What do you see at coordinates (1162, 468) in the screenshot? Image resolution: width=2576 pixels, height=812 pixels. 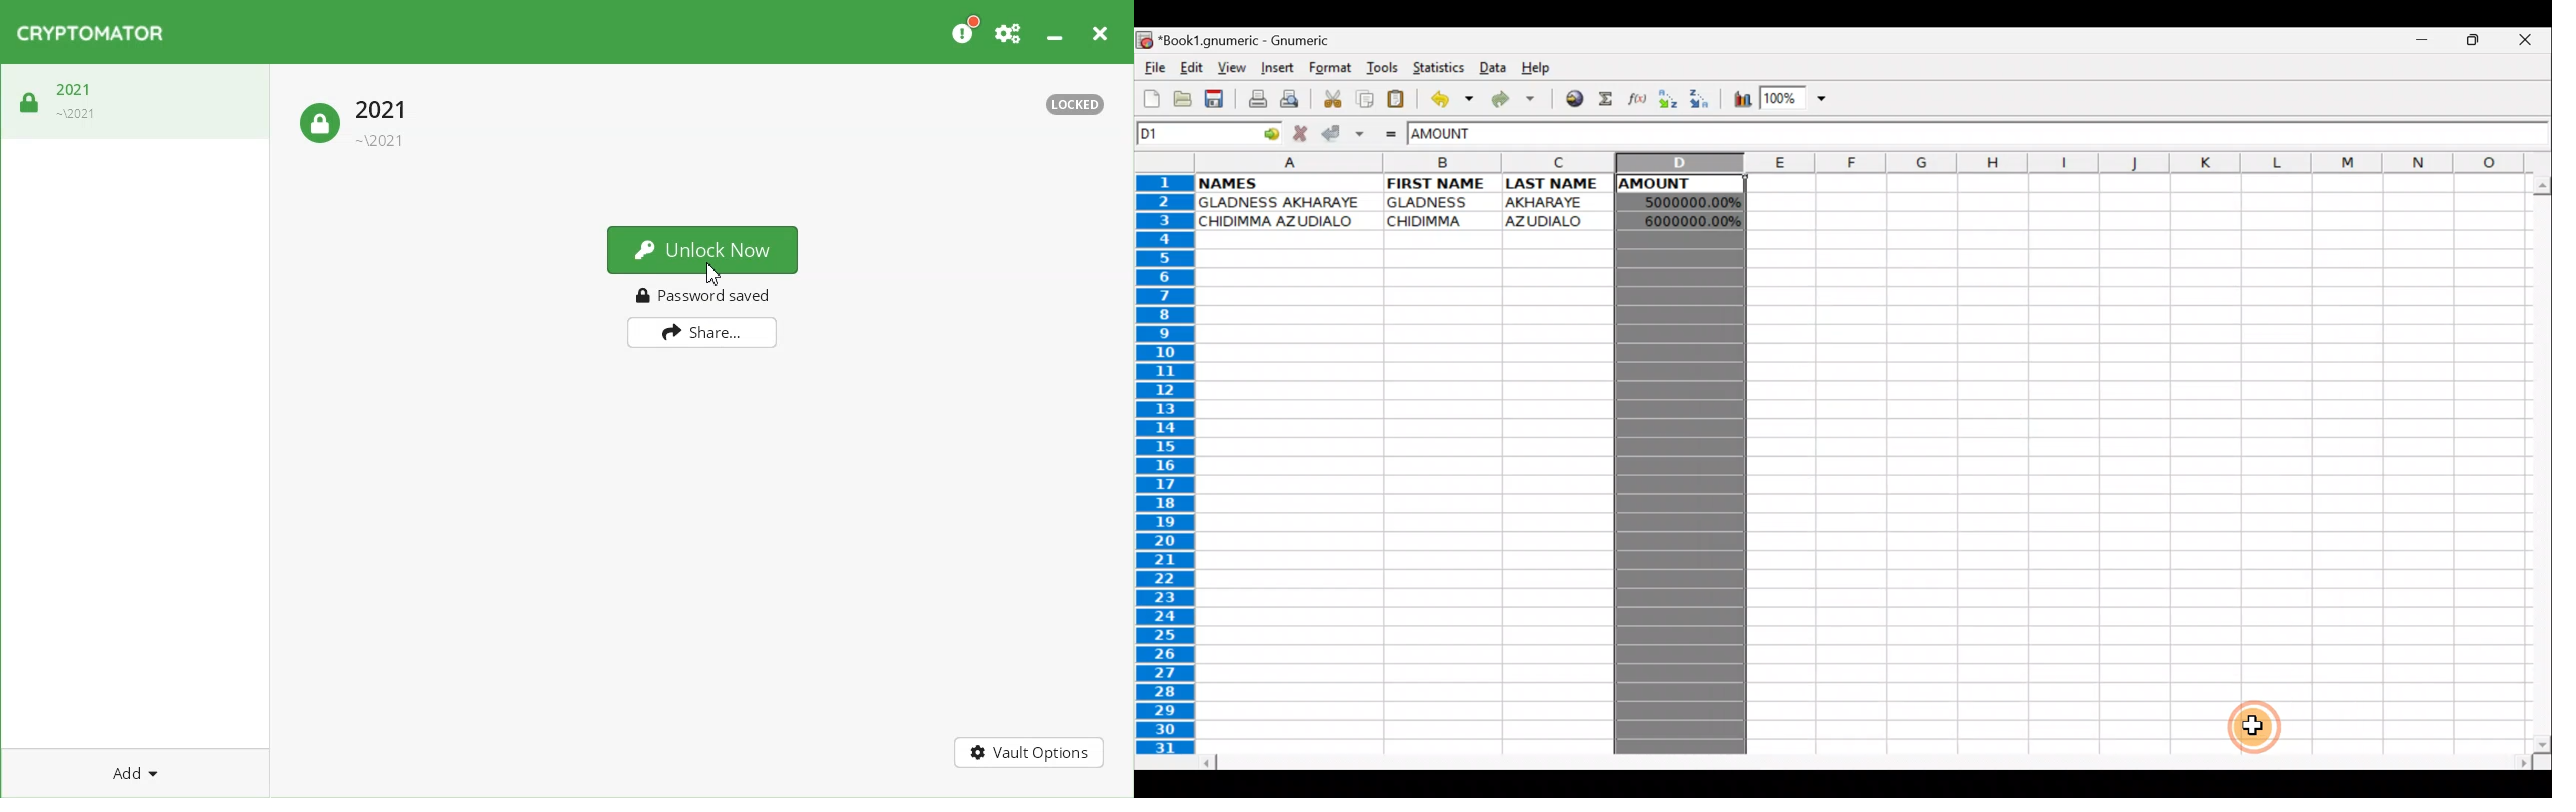 I see `Rows` at bounding box center [1162, 468].